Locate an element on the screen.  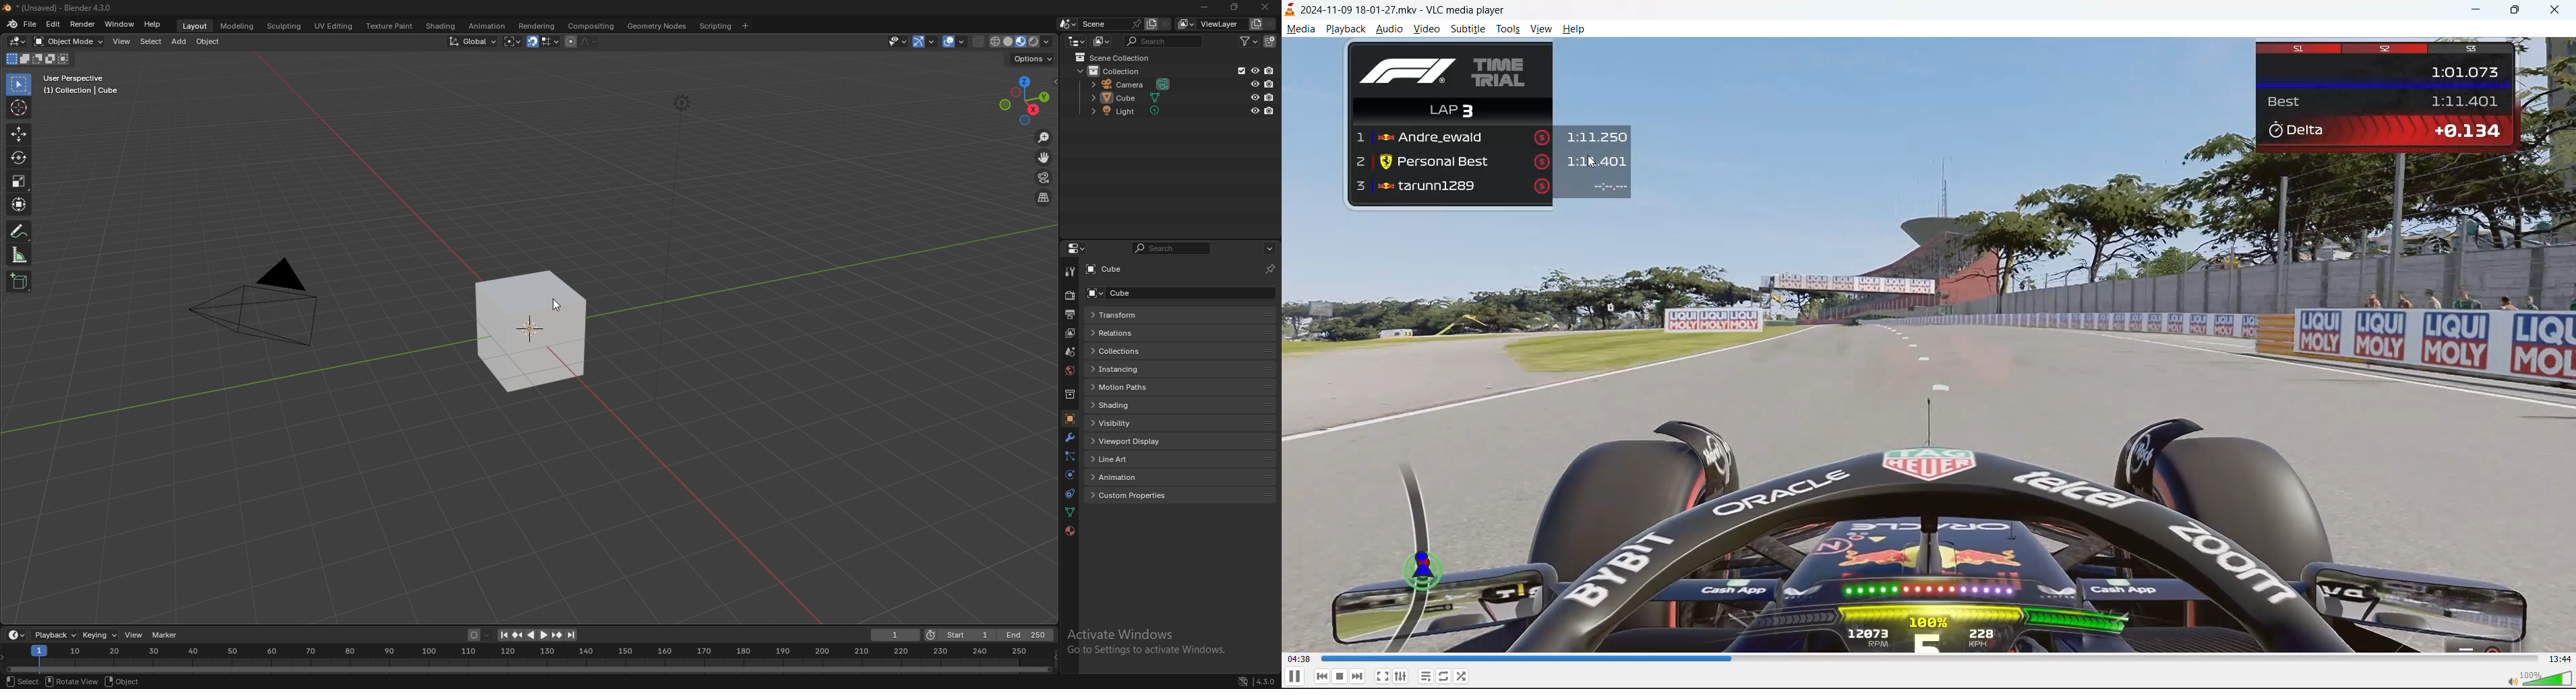
scene is located at coordinates (1069, 353).